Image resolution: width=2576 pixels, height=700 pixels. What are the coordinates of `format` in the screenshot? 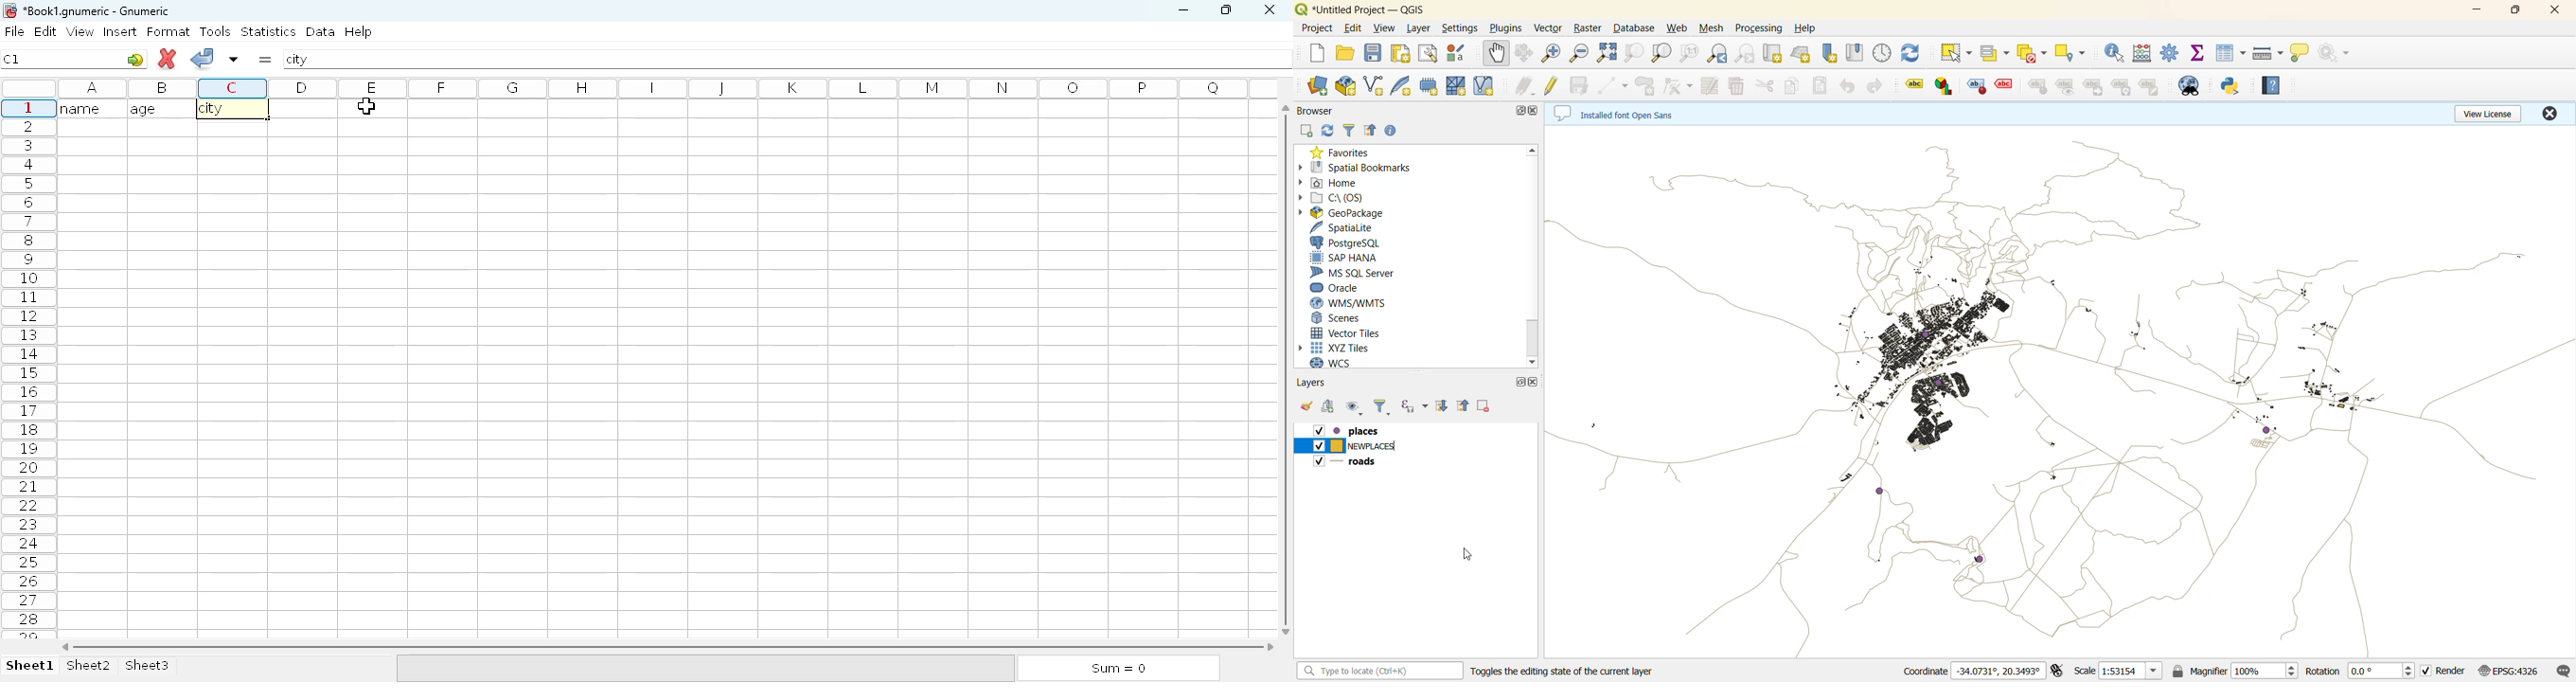 It's located at (169, 31).